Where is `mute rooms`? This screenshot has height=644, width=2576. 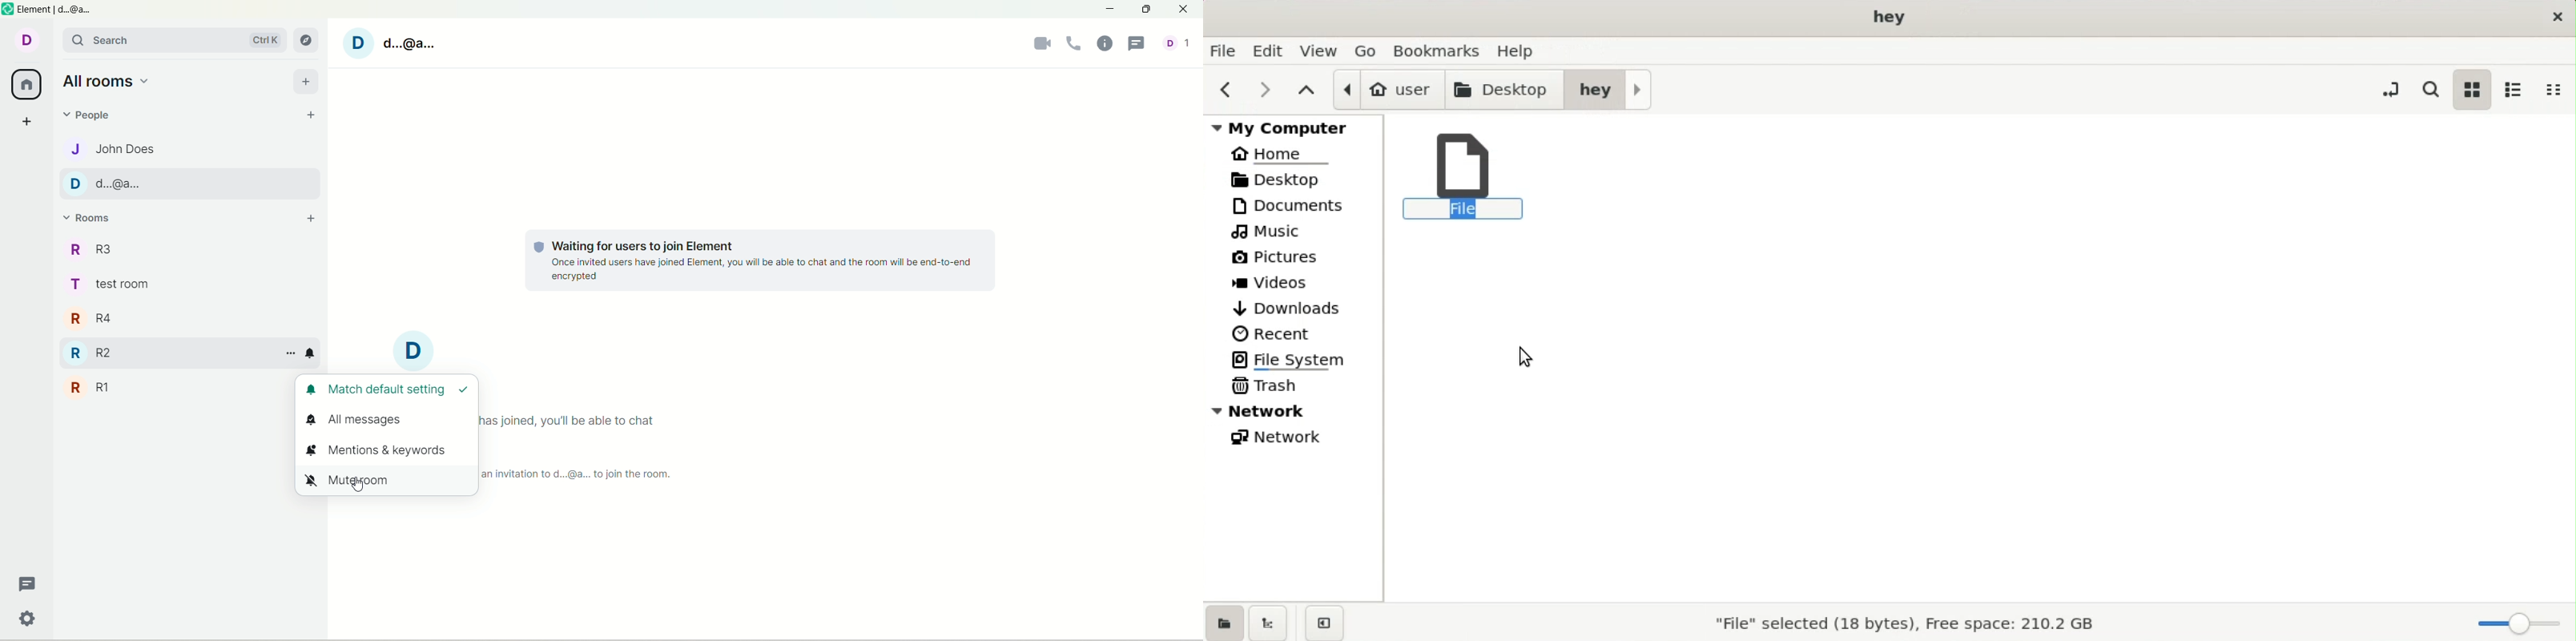 mute rooms is located at coordinates (392, 479).